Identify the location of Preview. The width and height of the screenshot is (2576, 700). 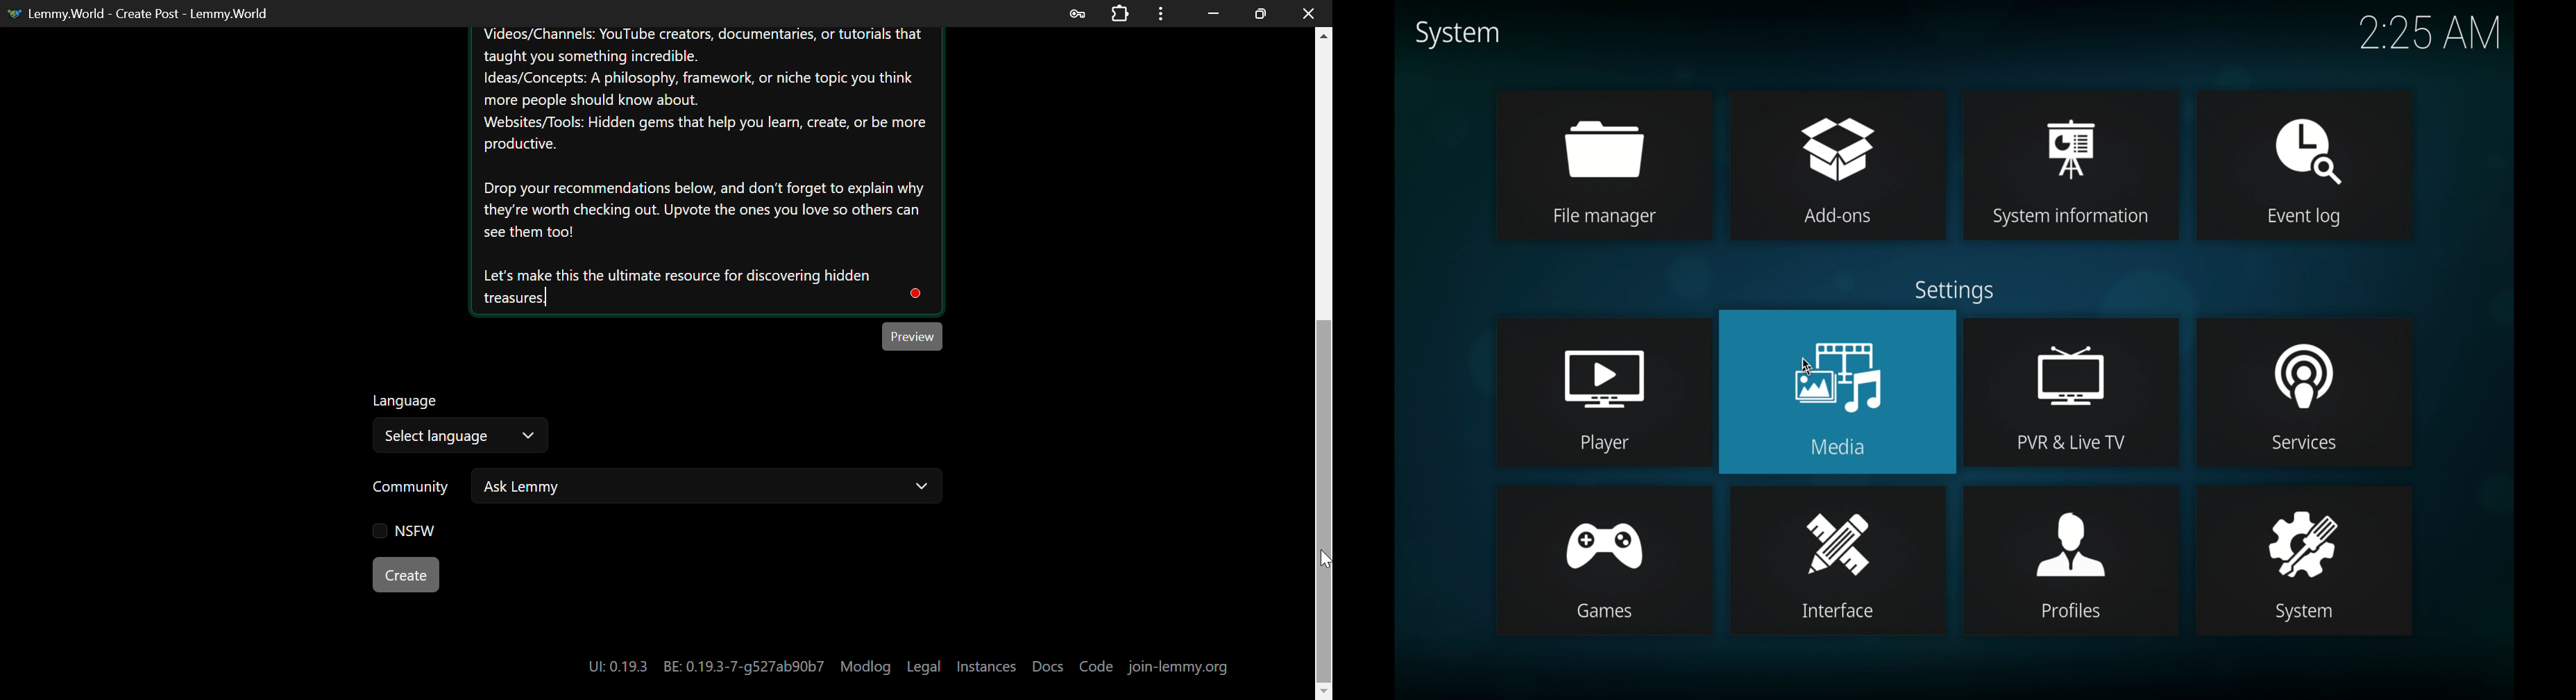
(915, 335).